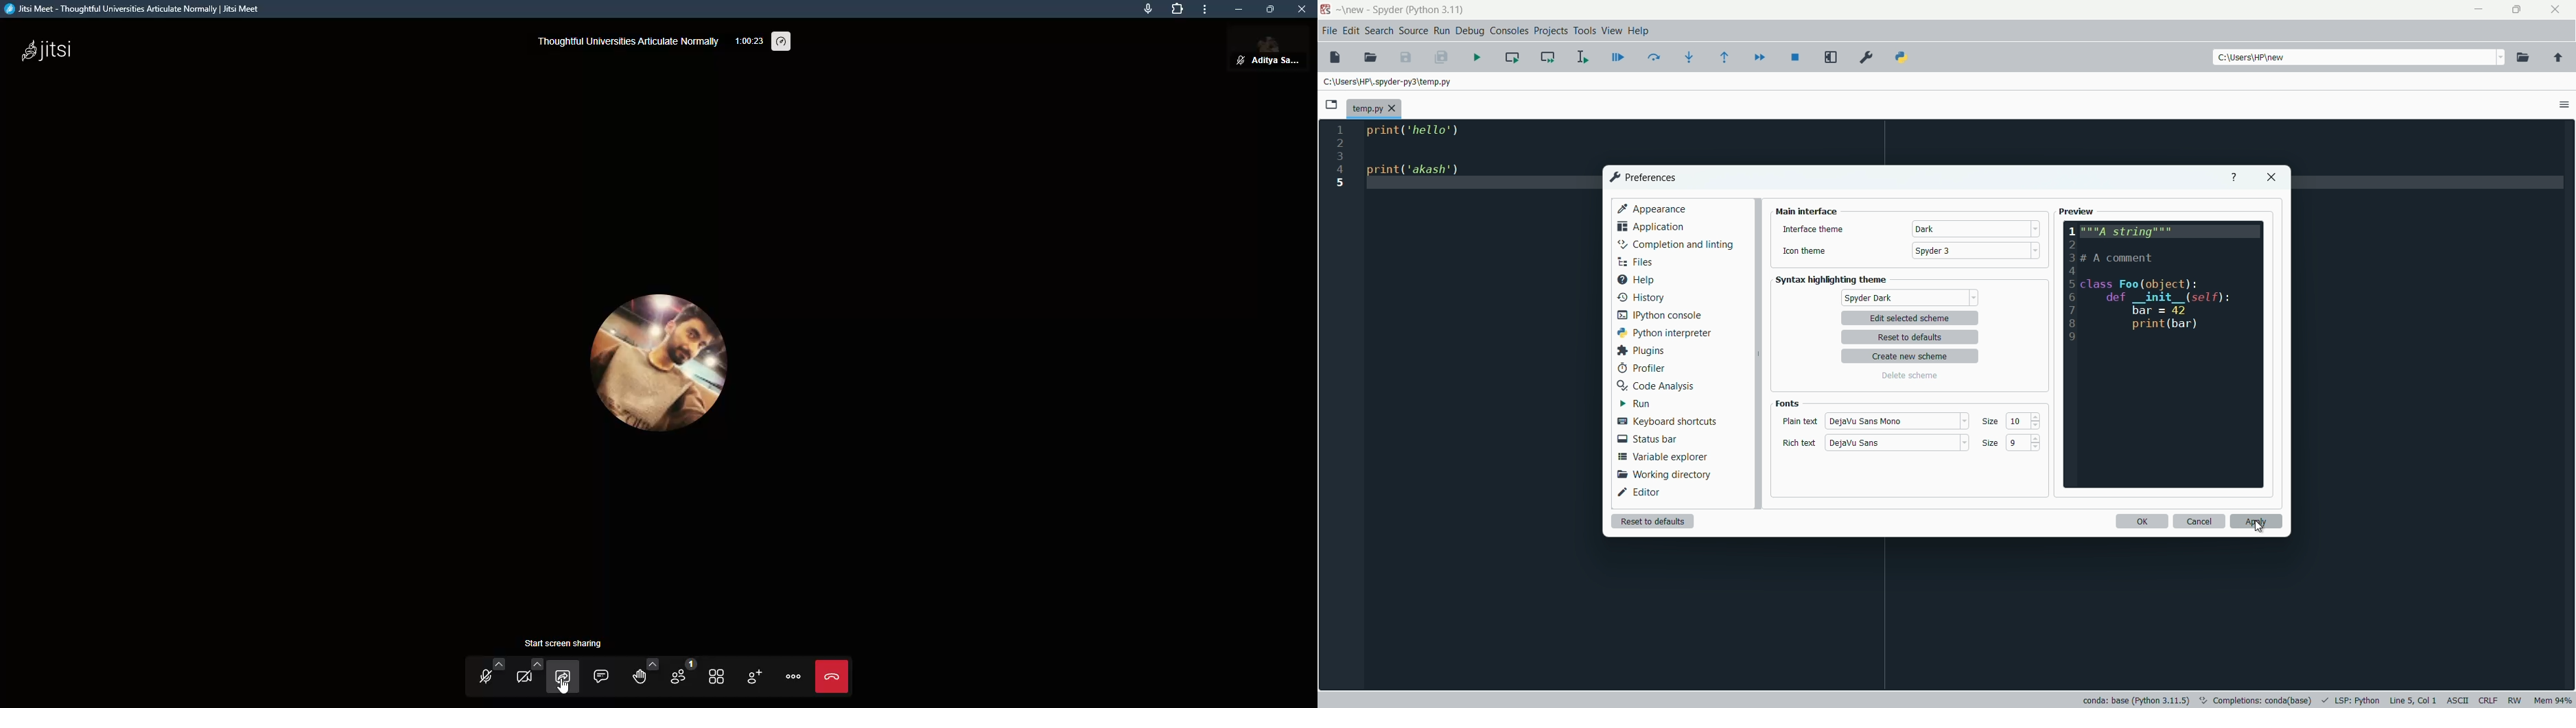  What do you see at coordinates (1832, 58) in the screenshot?
I see `maximize current pane` at bounding box center [1832, 58].